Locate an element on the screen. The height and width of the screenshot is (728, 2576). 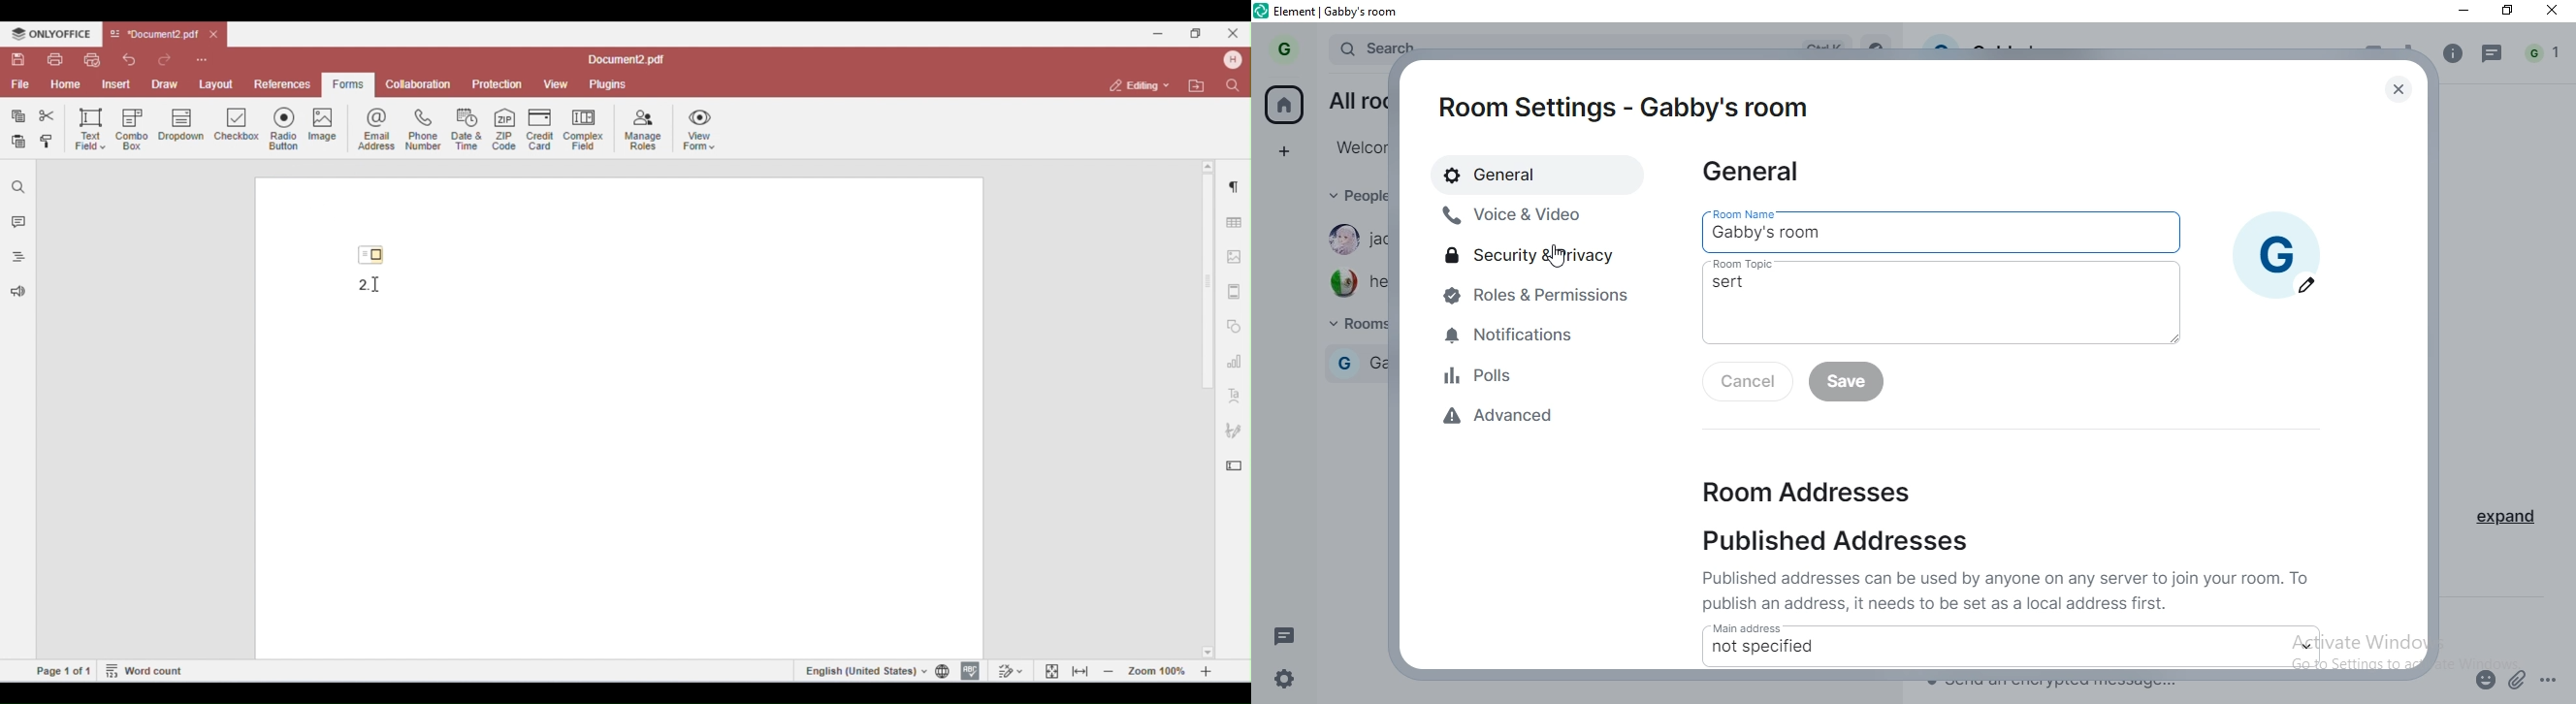
Profile image is located at coordinates (1338, 239).